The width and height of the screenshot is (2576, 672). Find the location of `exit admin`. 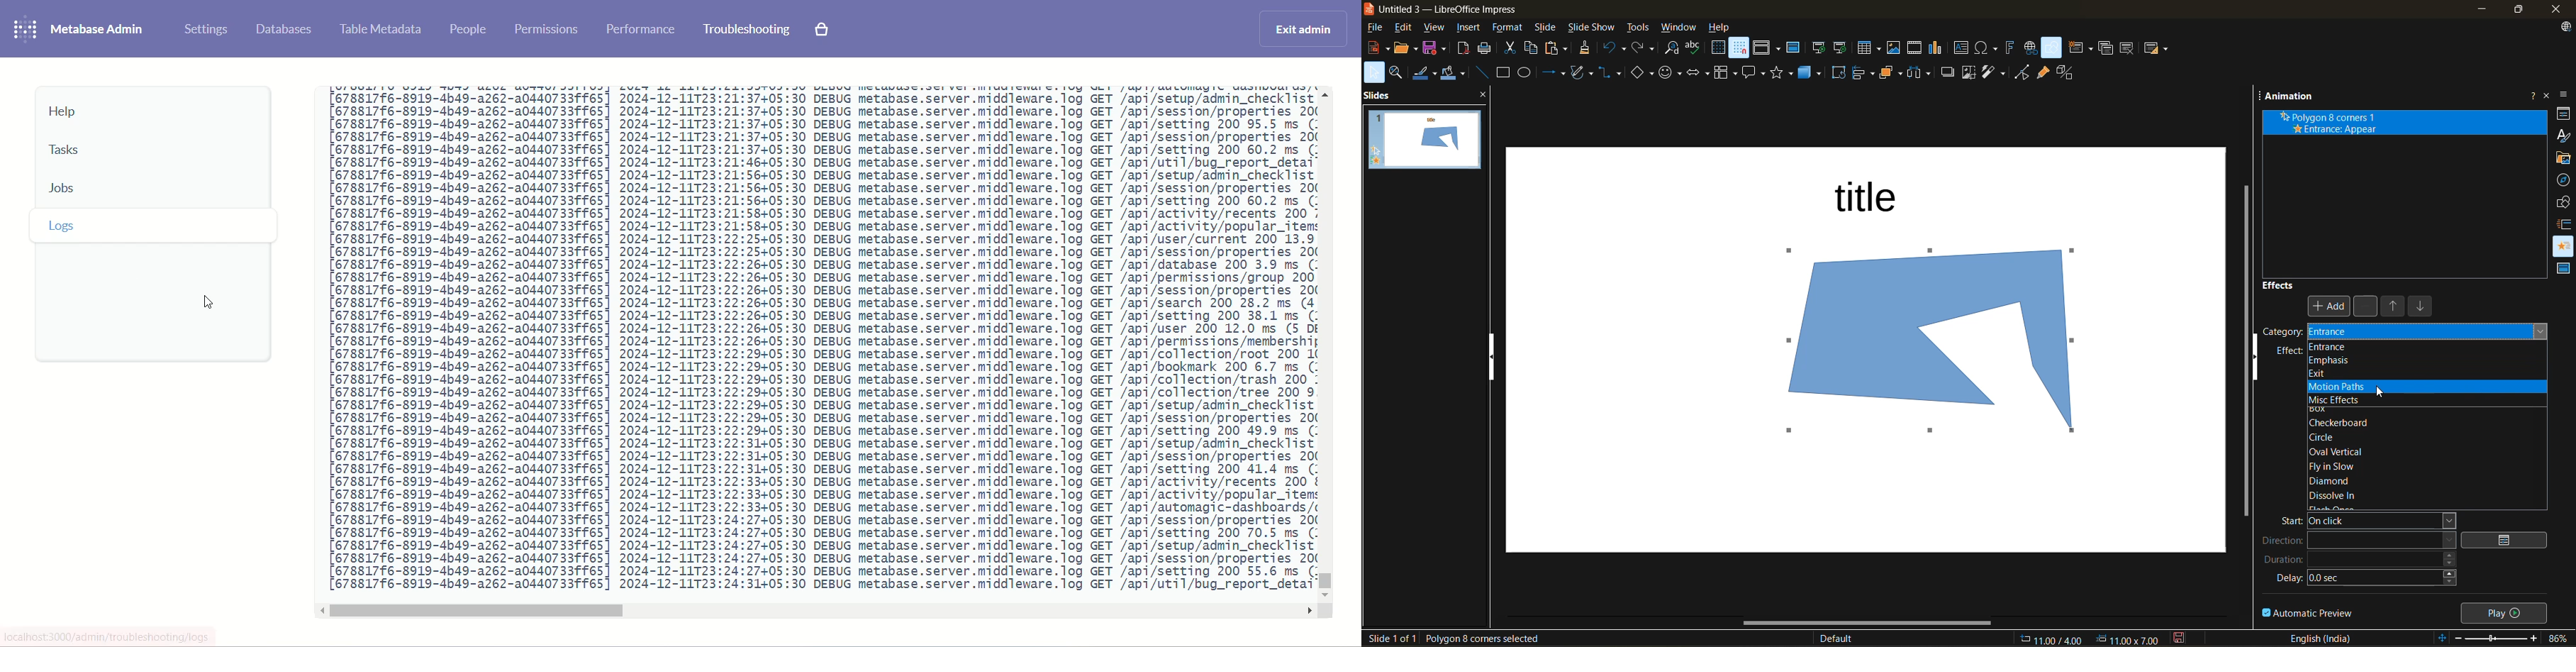

exit admin is located at coordinates (1305, 30).